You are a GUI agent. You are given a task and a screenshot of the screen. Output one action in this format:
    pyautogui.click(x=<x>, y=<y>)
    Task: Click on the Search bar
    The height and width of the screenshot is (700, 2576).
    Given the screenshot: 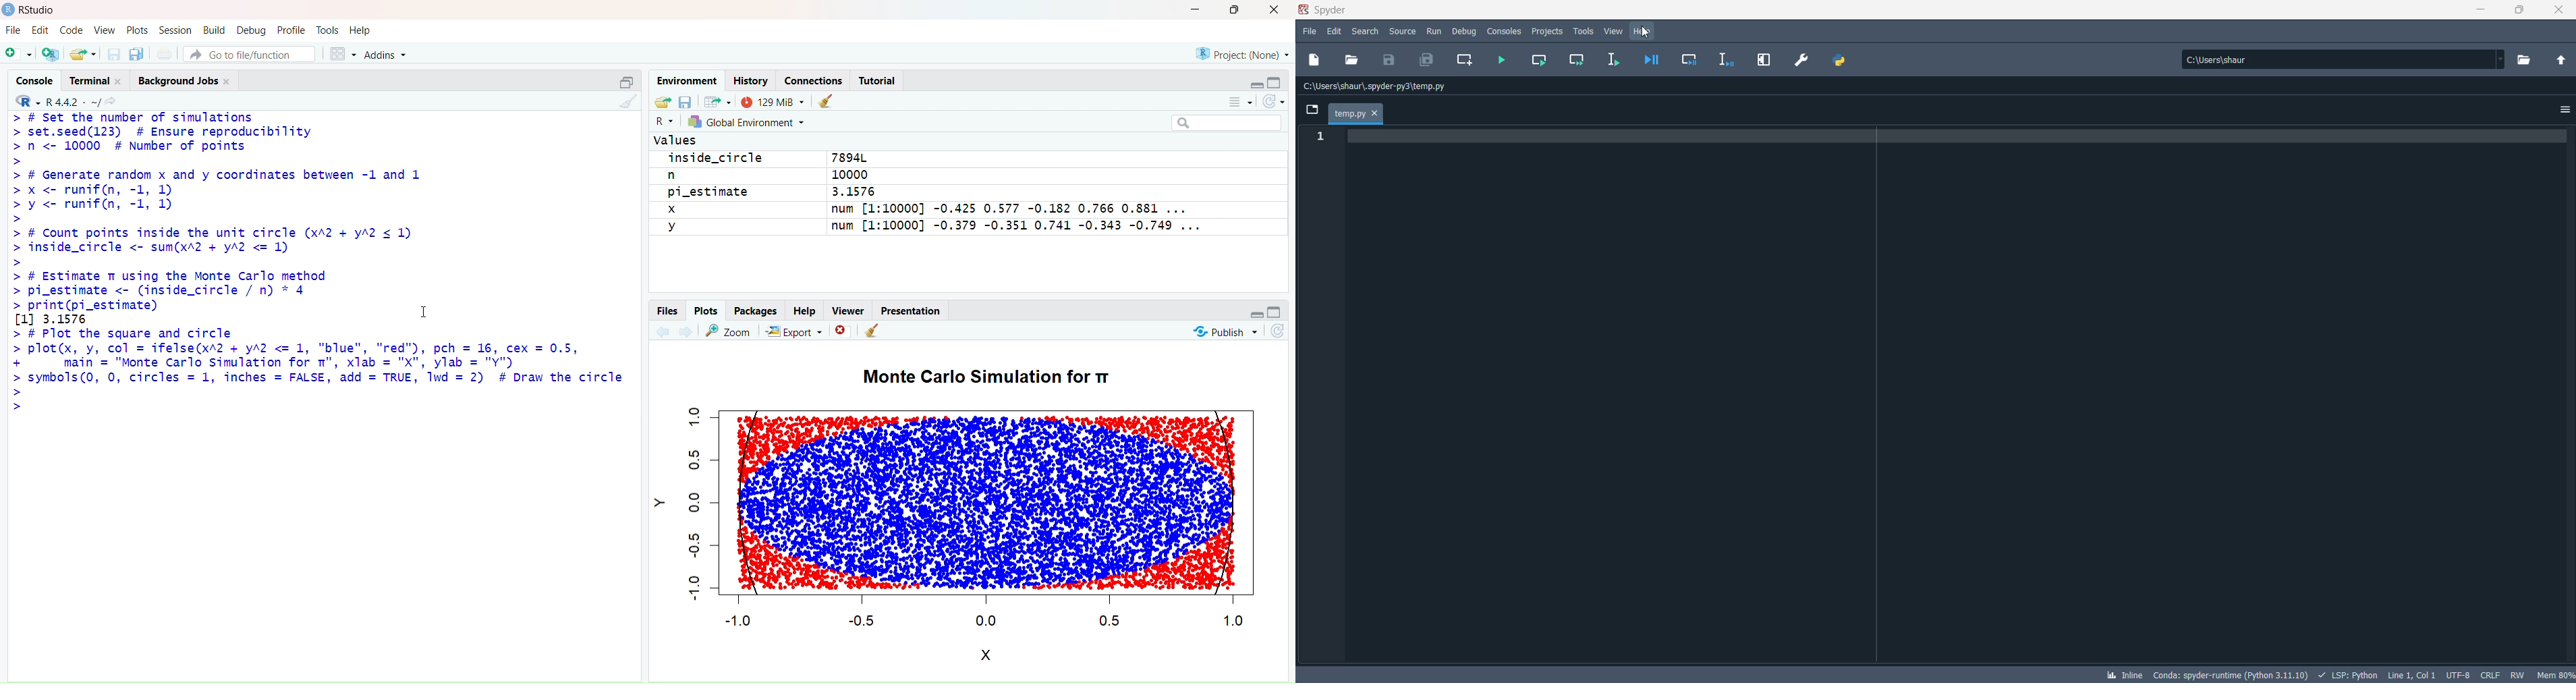 What is the action you would take?
    pyautogui.click(x=1233, y=124)
    